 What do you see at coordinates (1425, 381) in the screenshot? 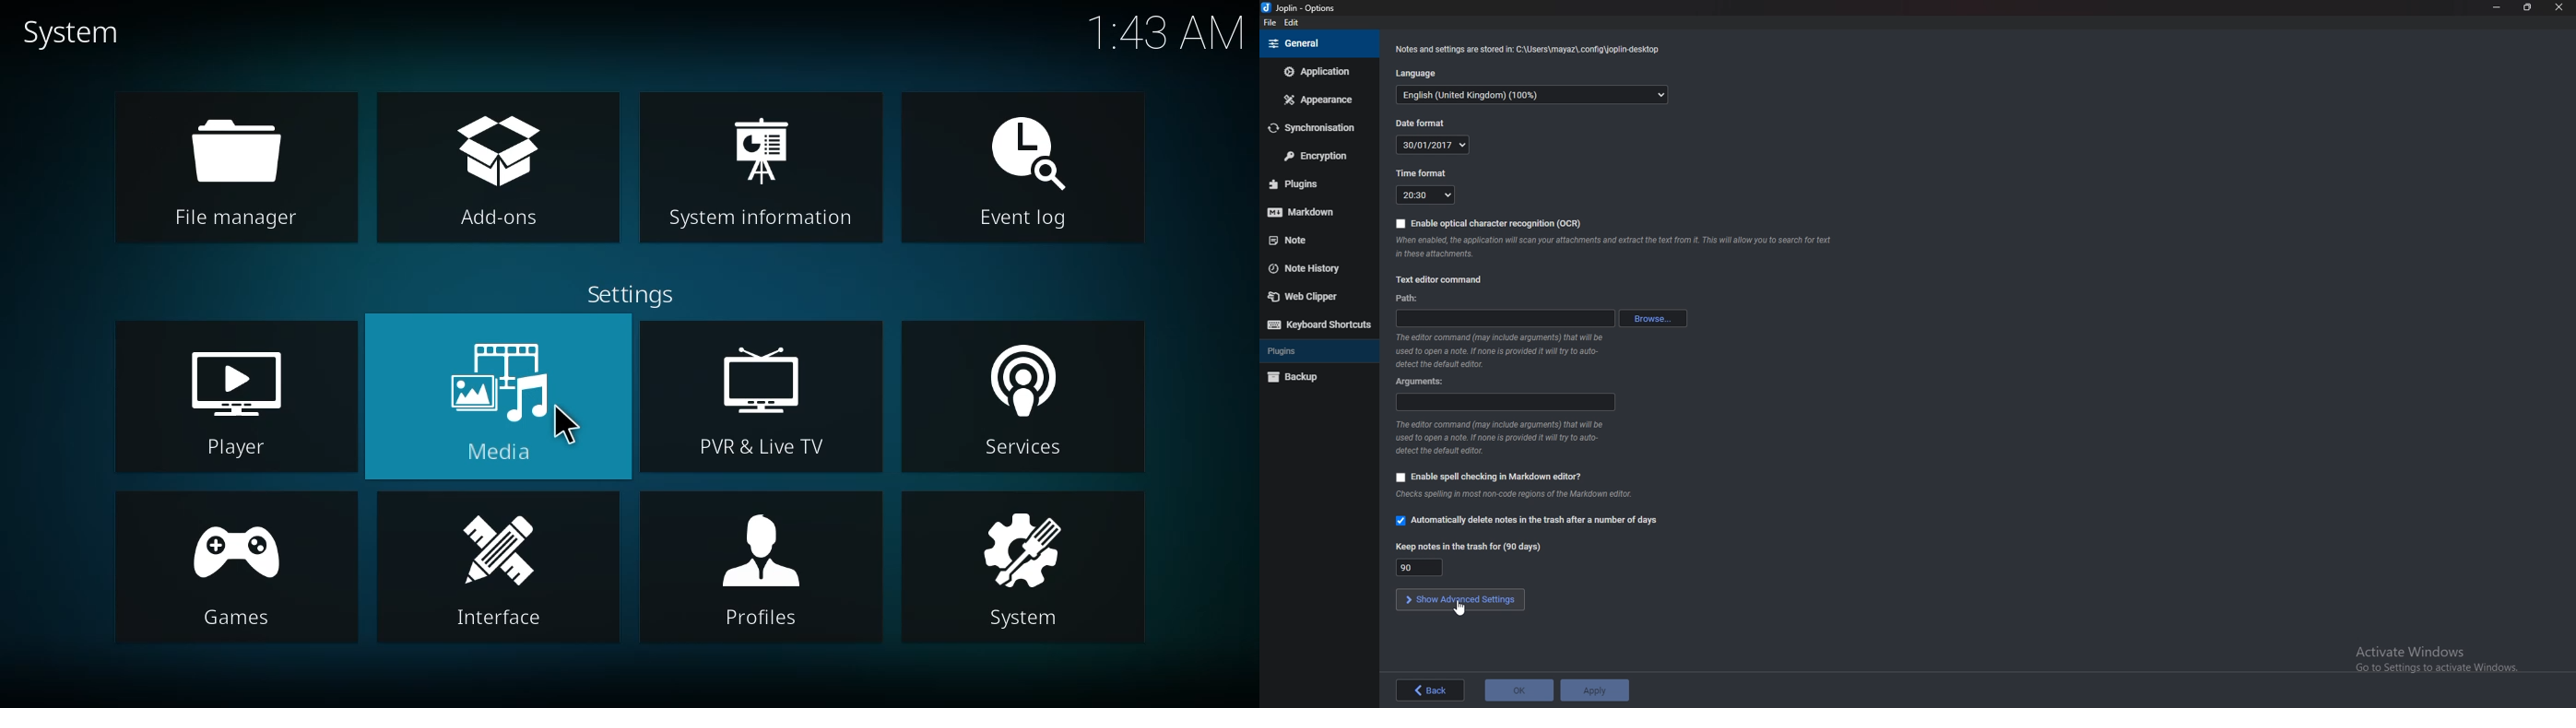
I see `Arguments` at bounding box center [1425, 381].